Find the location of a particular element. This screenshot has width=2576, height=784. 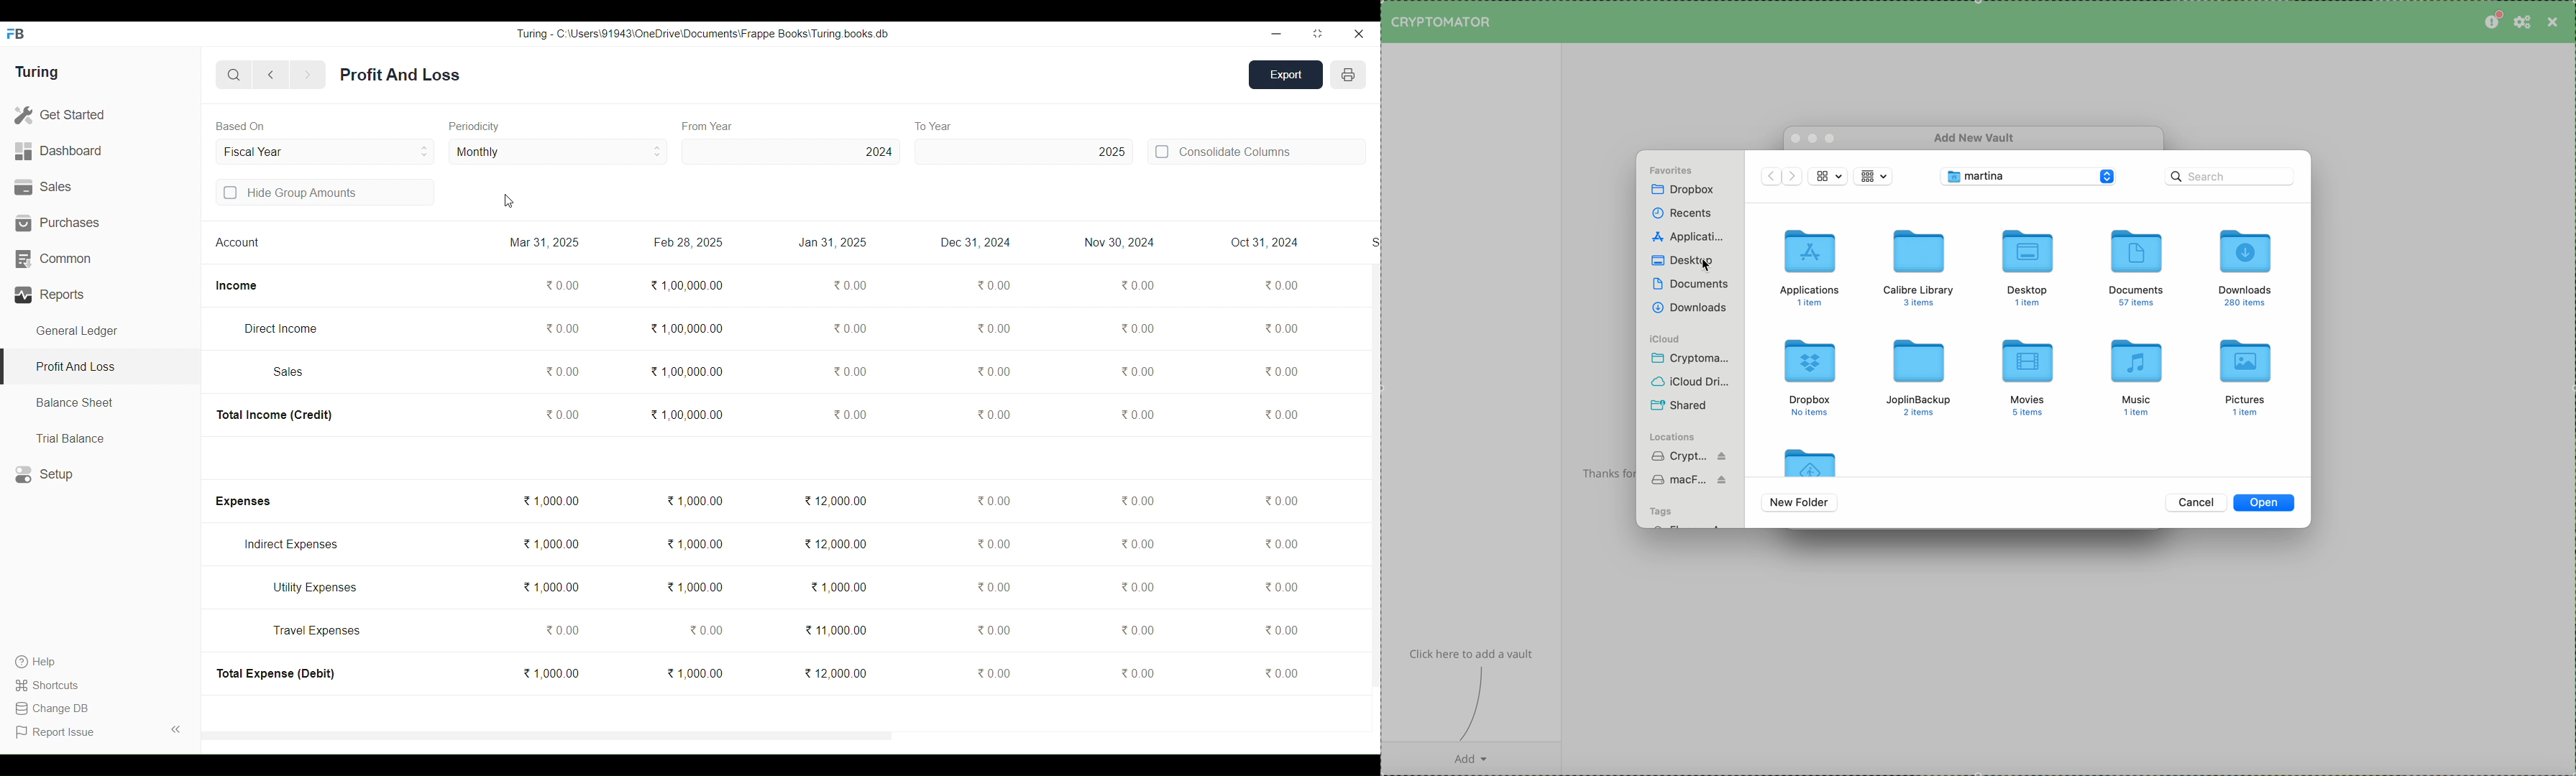

1,00,000.00 is located at coordinates (686, 414).